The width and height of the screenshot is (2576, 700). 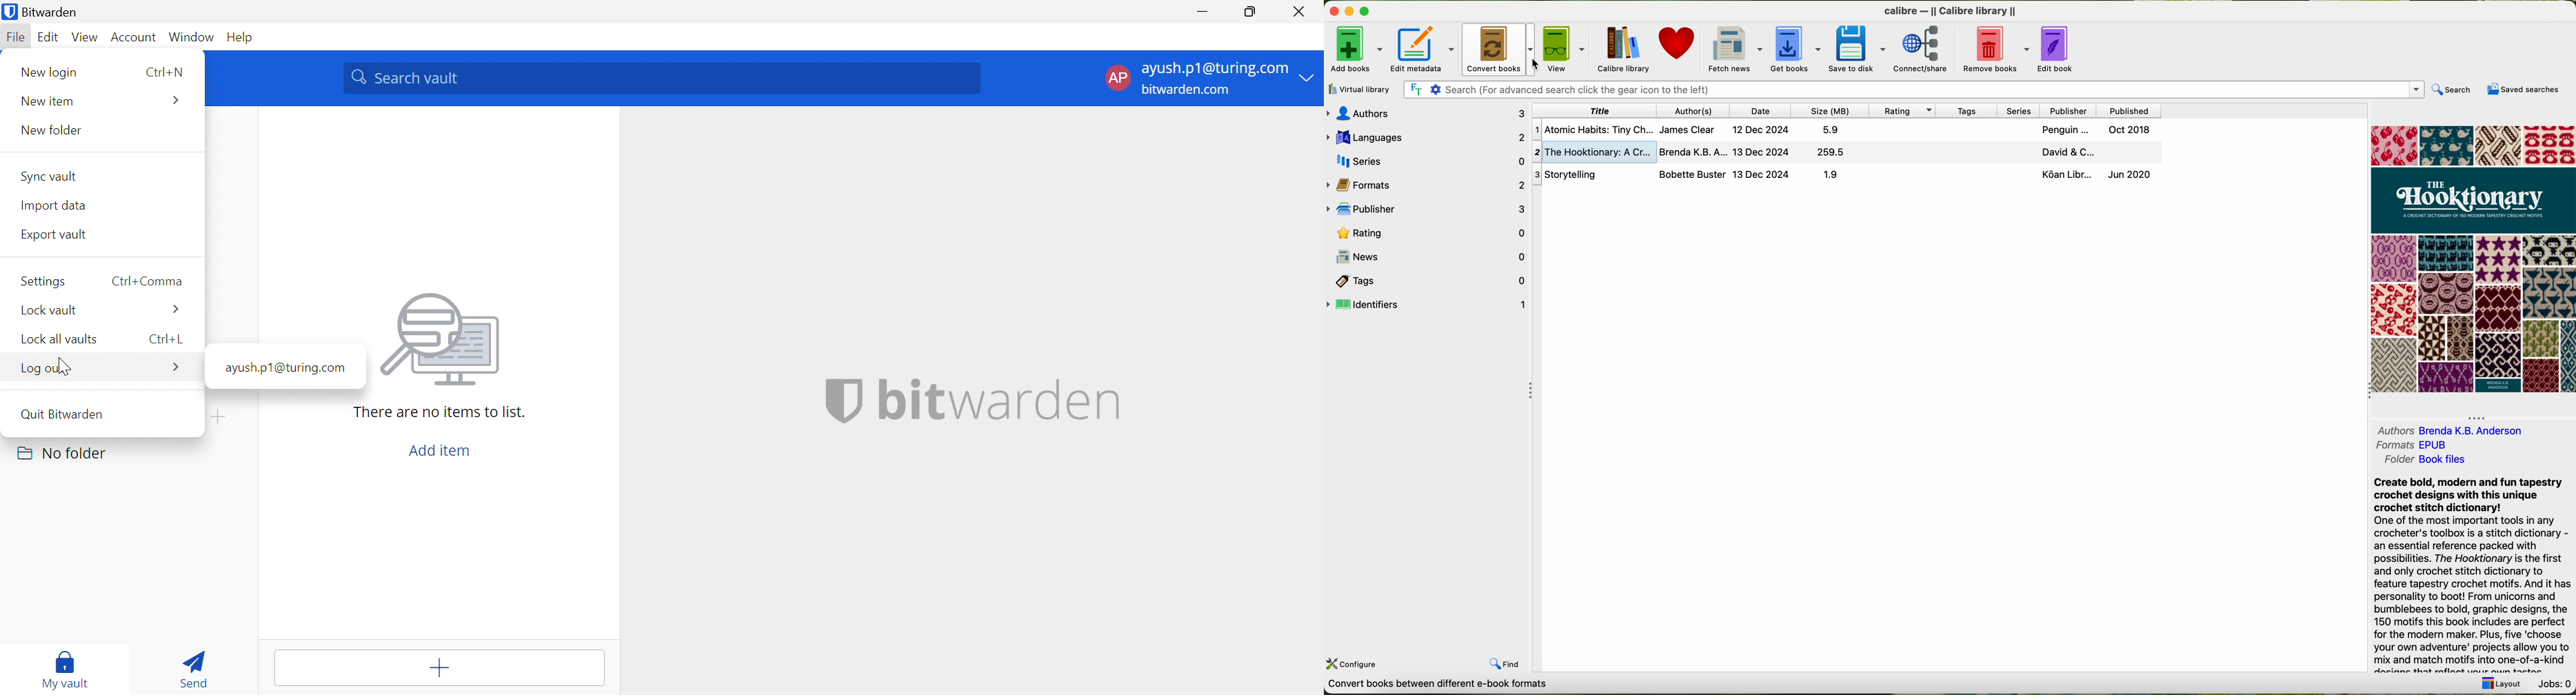 What do you see at coordinates (1915, 89) in the screenshot?
I see `search bar` at bounding box center [1915, 89].